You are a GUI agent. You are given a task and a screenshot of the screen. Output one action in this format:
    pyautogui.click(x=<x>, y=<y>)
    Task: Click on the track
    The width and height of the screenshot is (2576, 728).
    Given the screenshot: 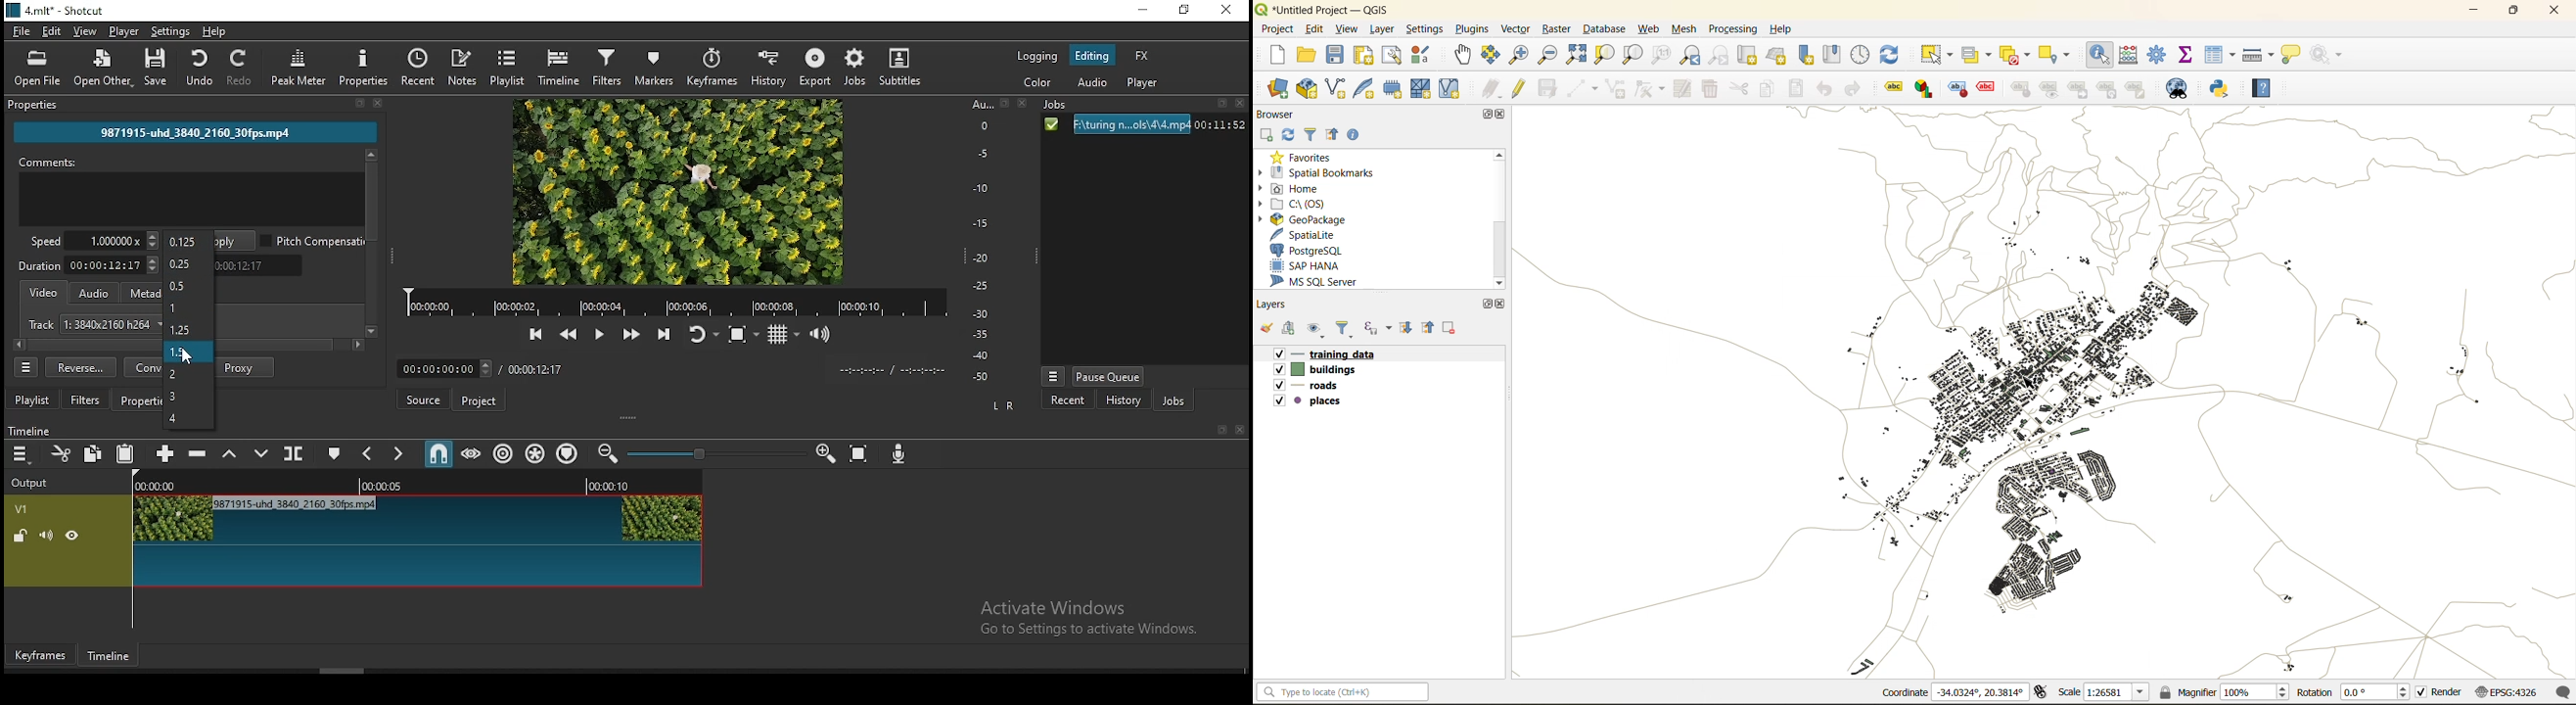 What is the action you would take?
    pyautogui.click(x=91, y=324)
    